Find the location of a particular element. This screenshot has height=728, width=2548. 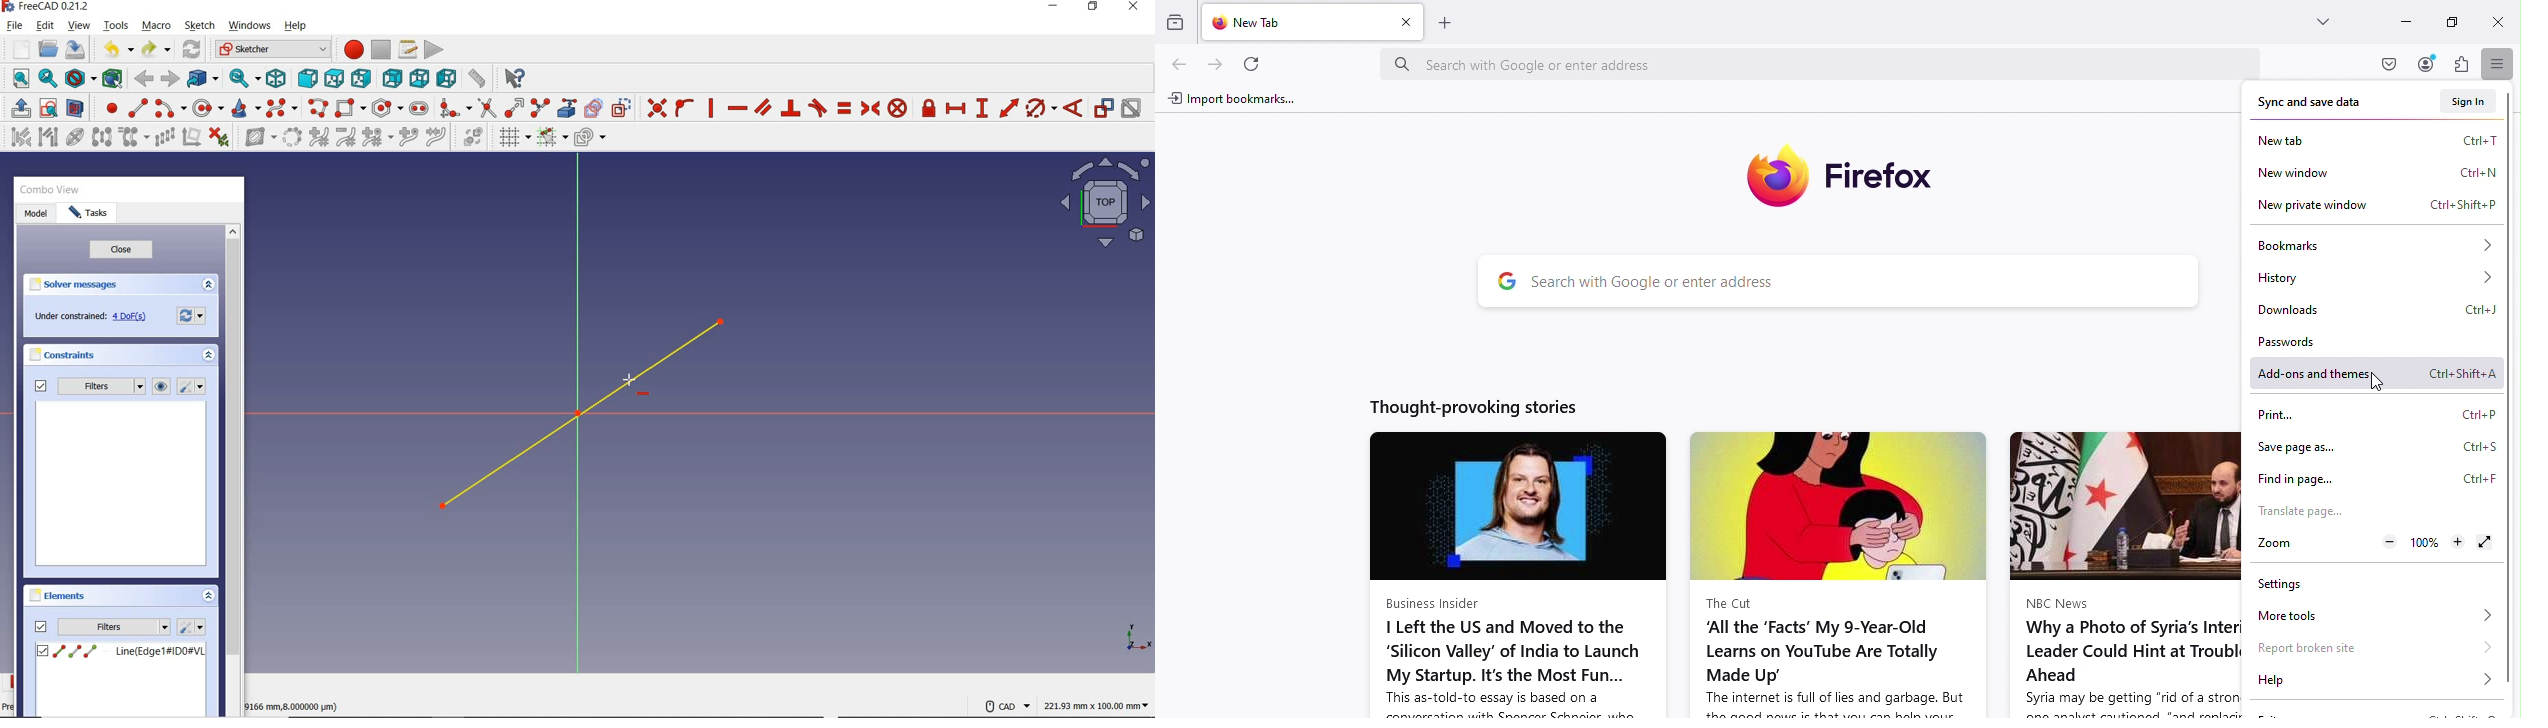

GO TO LINKED OBJECT is located at coordinates (204, 80).